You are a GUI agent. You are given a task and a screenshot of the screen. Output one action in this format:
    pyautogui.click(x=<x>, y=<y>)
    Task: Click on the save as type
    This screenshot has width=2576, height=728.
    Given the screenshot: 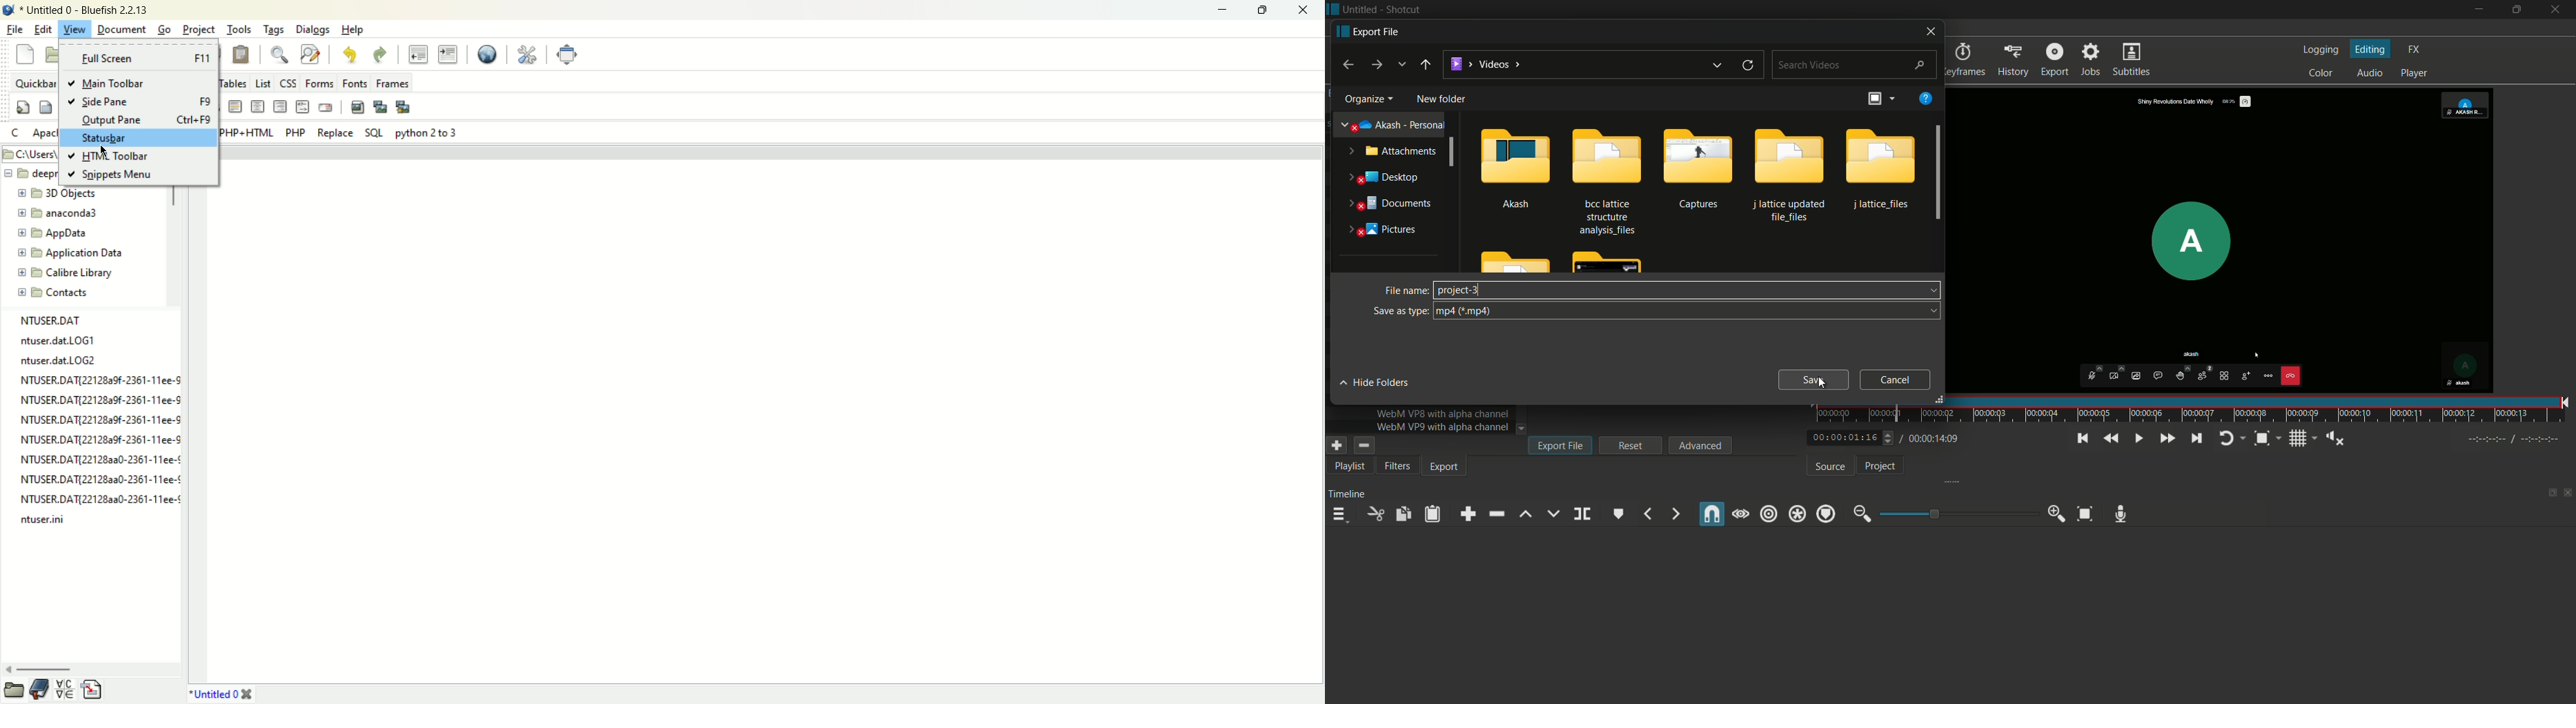 What is the action you would take?
    pyautogui.click(x=1401, y=311)
    